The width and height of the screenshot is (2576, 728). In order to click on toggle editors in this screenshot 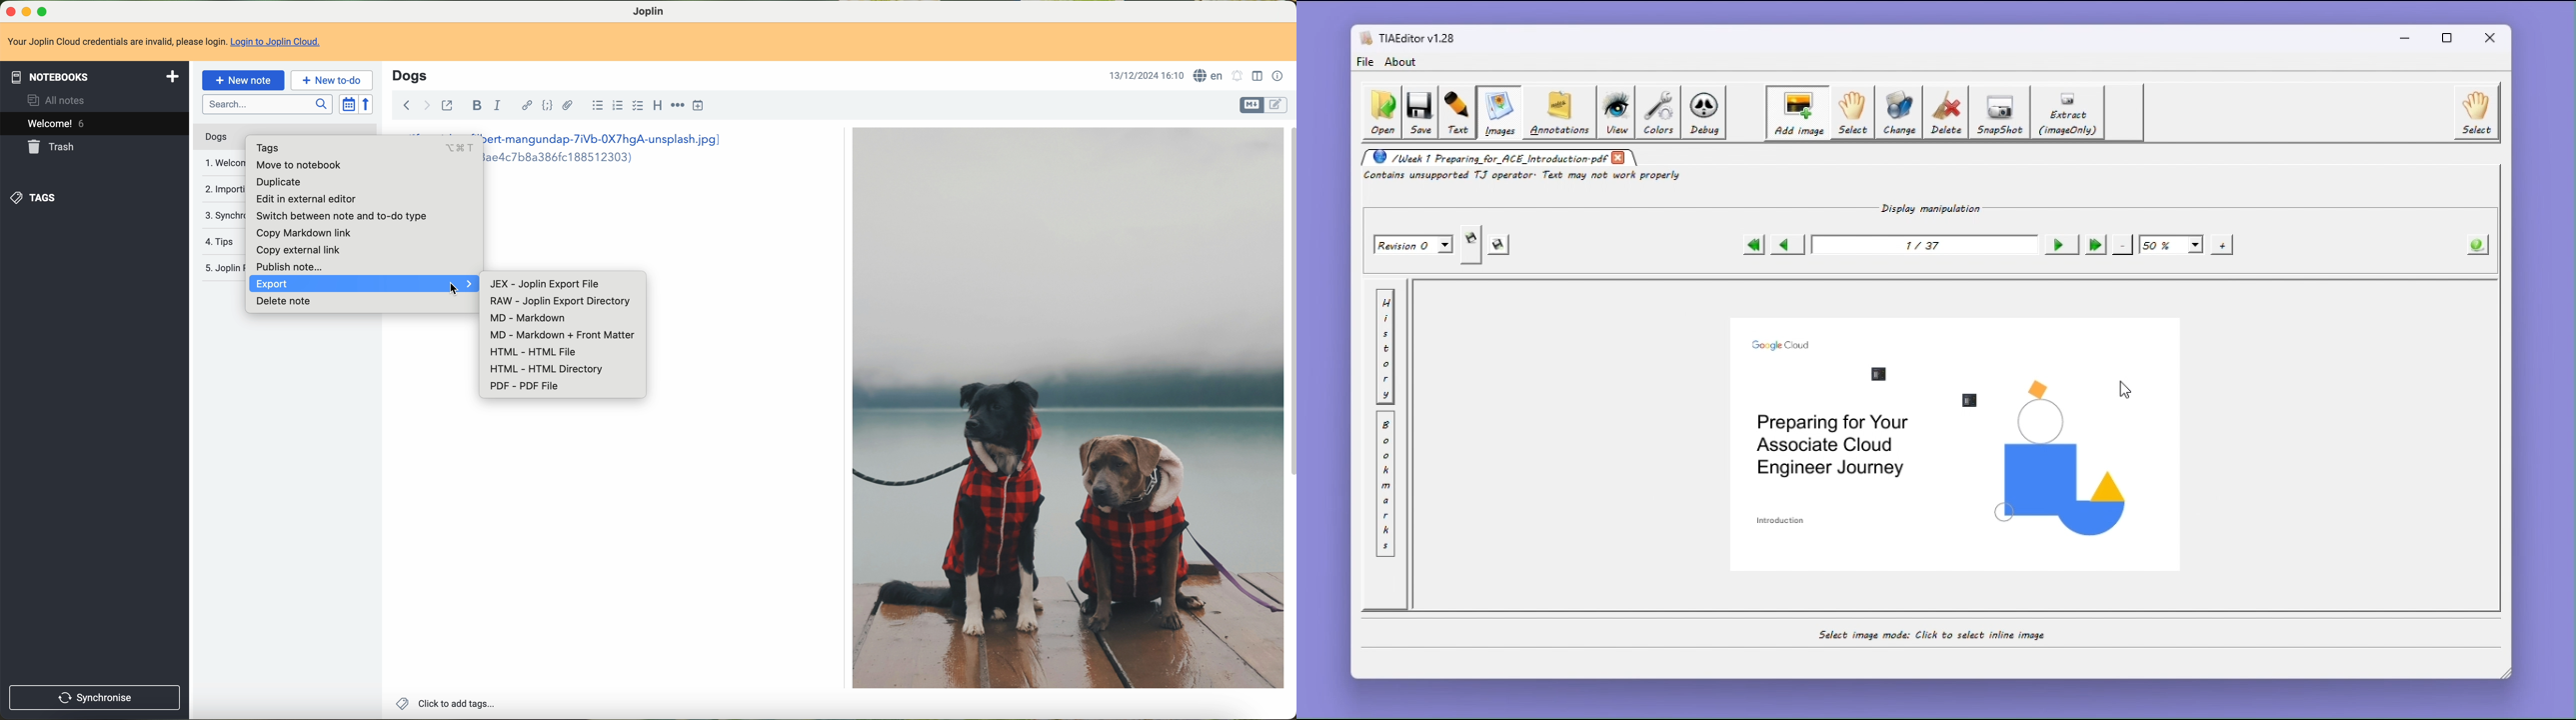, I will do `click(1278, 105)`.